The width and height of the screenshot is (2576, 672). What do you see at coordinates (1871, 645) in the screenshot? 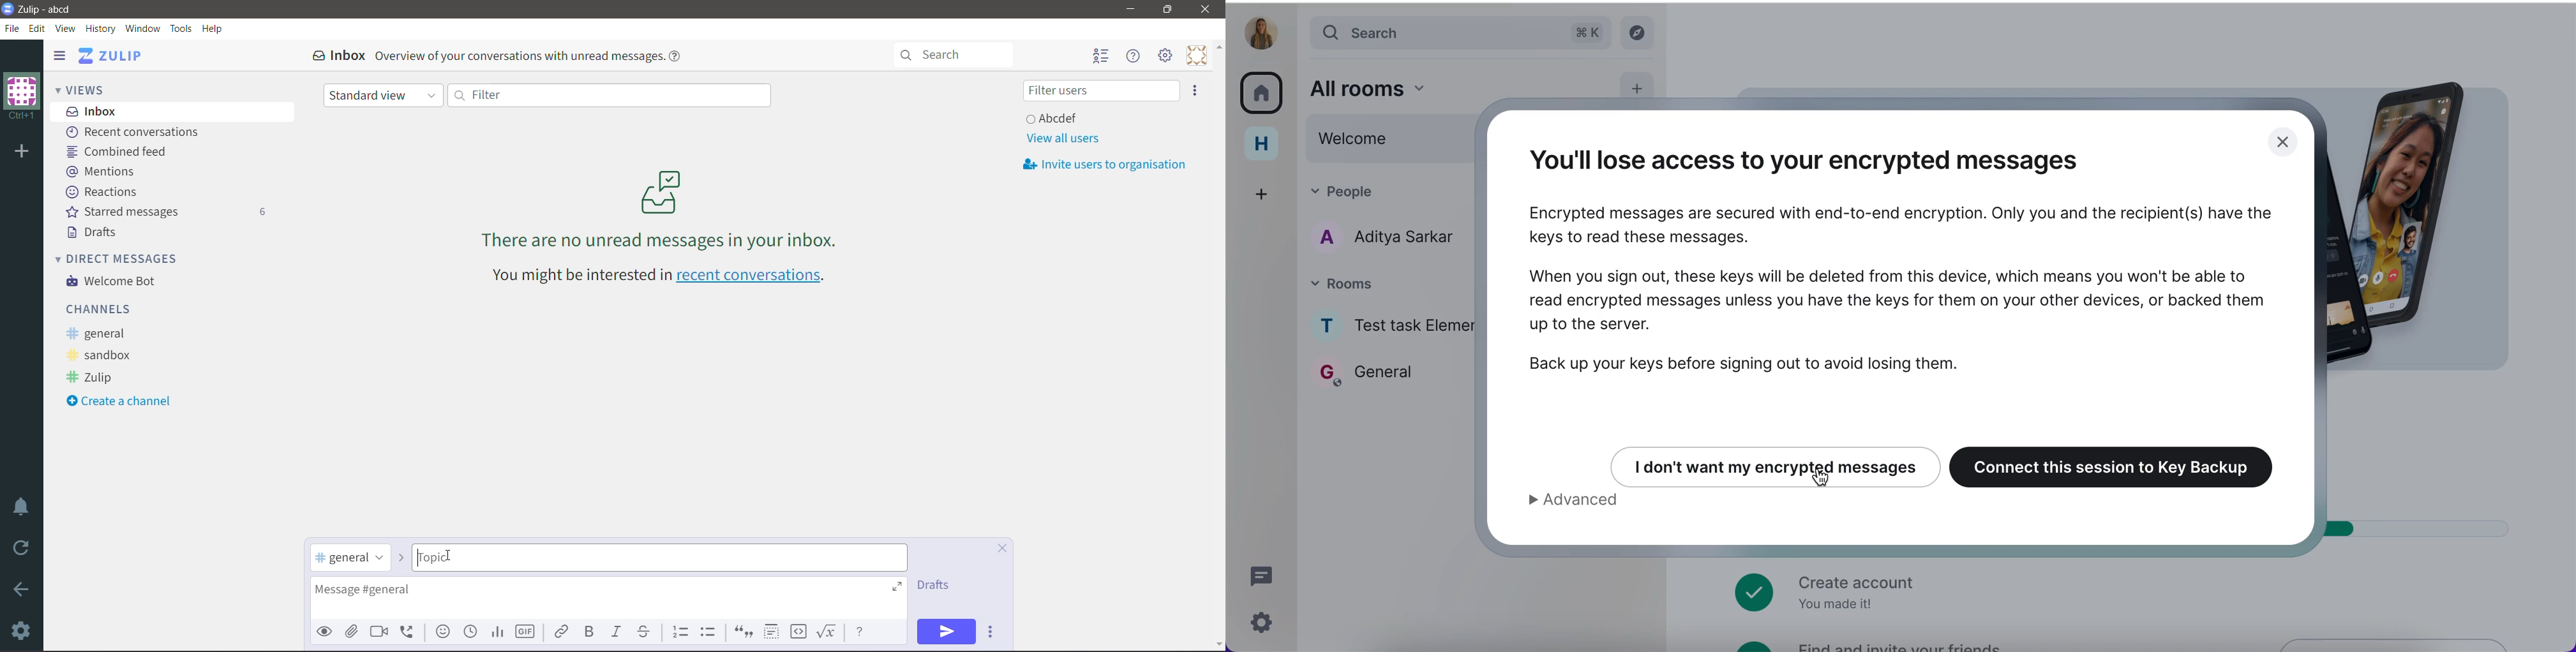
I see `find and invite your friends` at bounding box center [1871, 645].